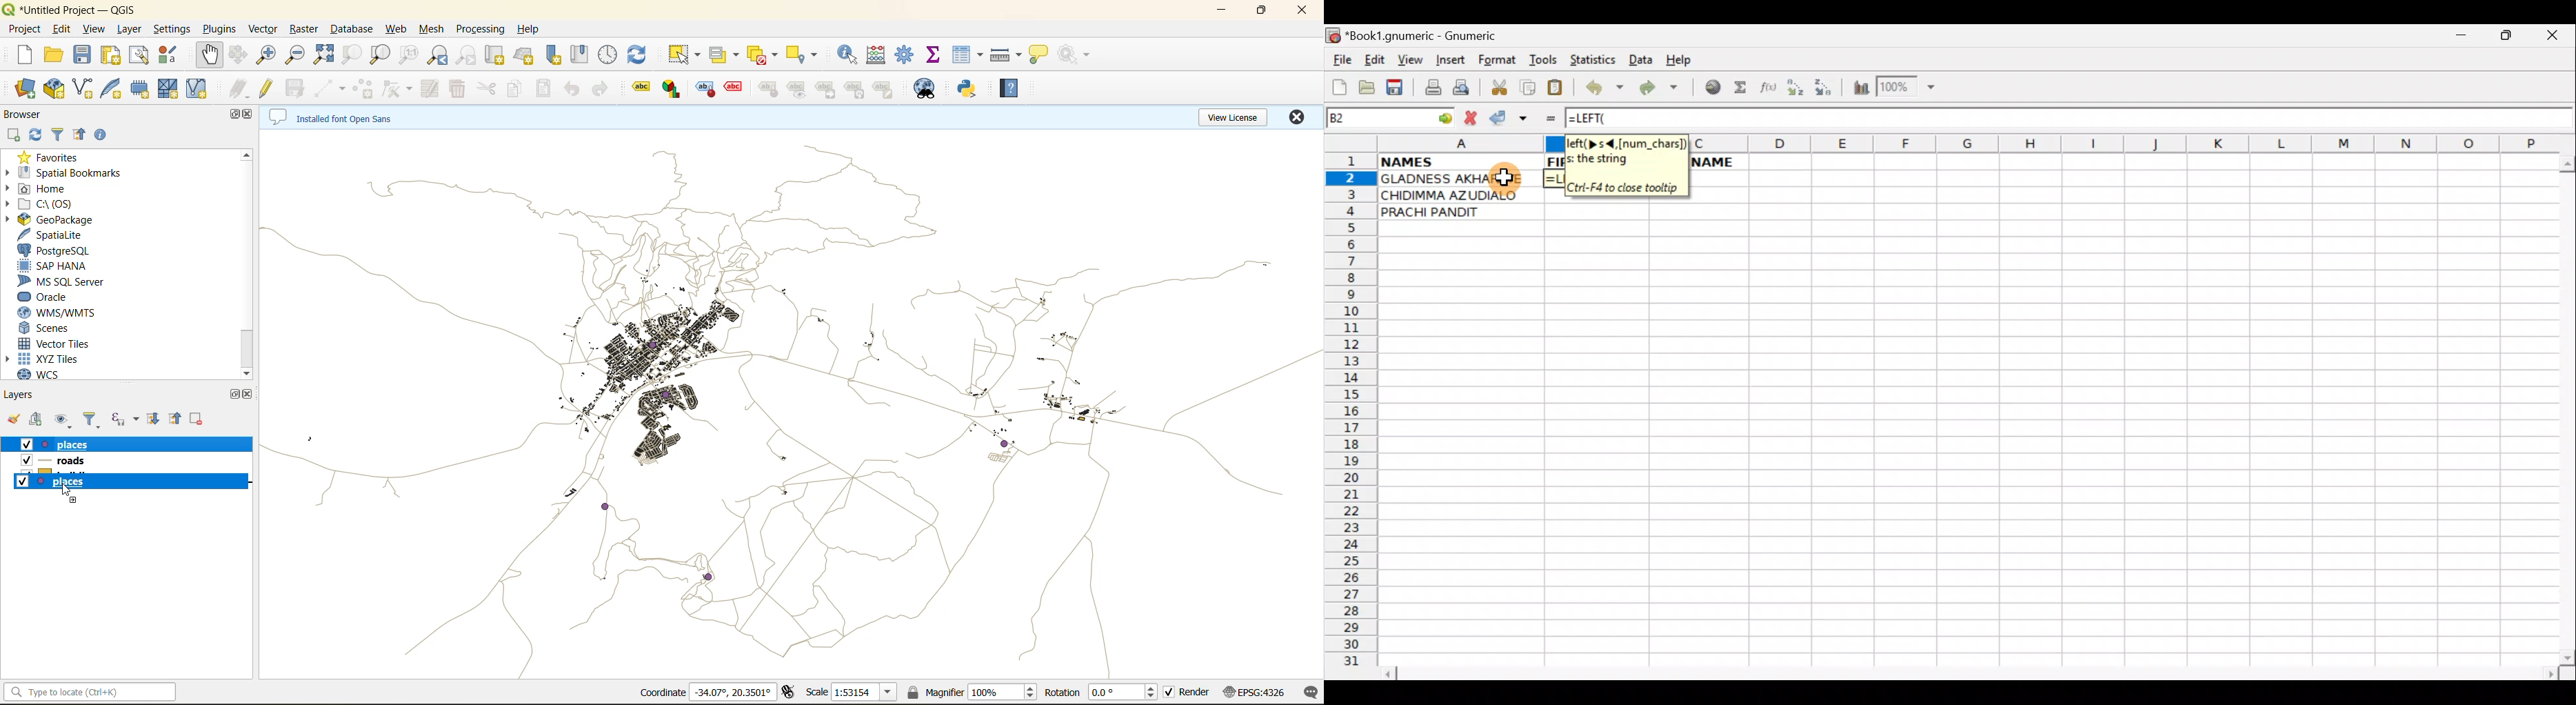 This screenshot has width=2576, height=728. I want to click on zoom last, so click(443, 55).